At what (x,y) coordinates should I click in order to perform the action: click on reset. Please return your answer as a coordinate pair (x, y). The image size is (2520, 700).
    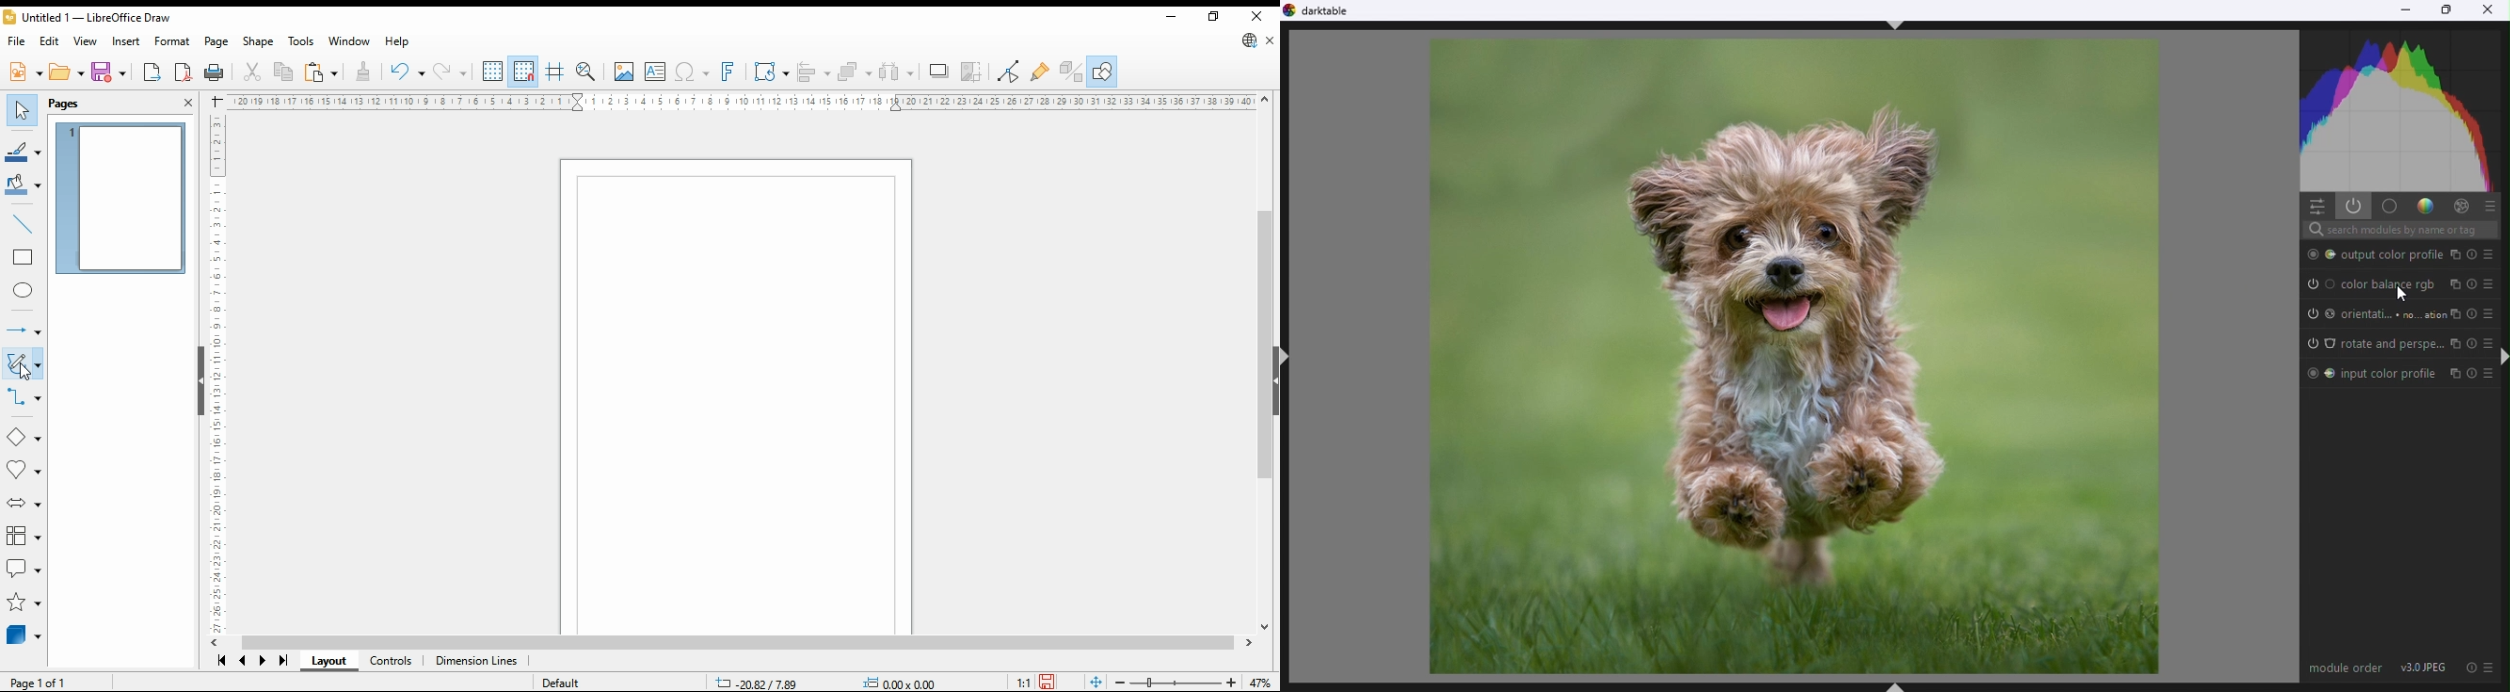
    Looking at the image, I should click on (2472, 669).